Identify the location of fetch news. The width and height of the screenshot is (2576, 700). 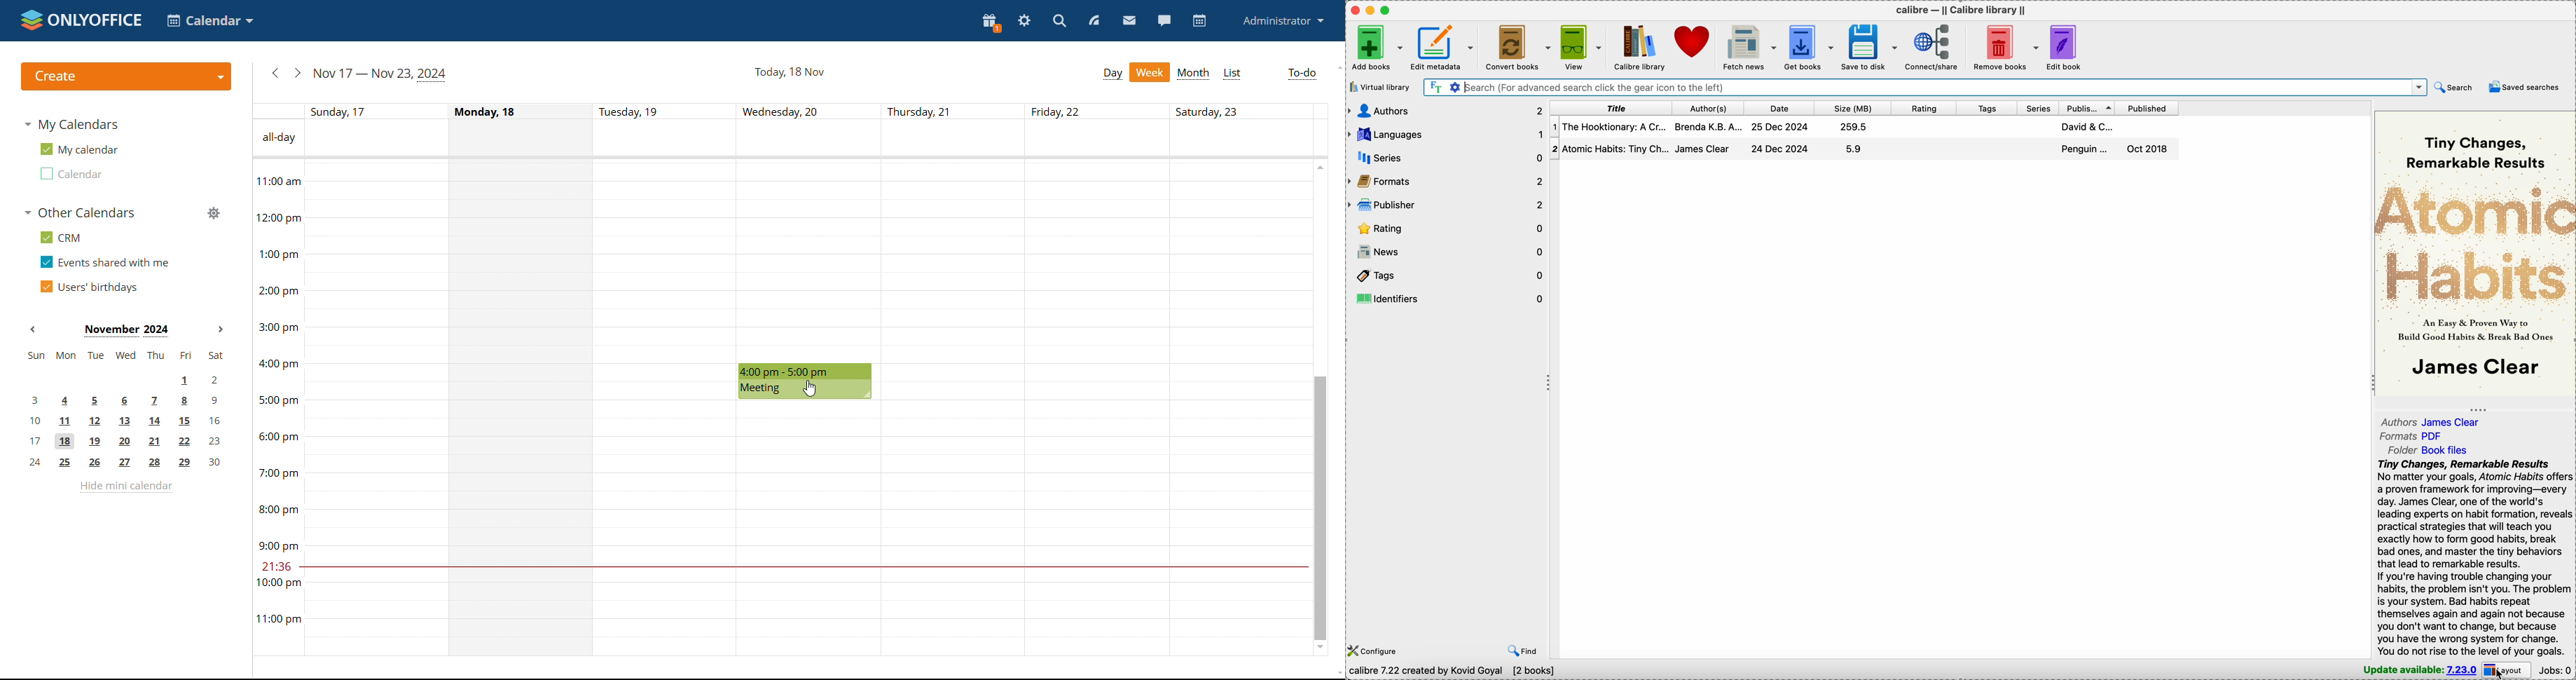
(1749, 47).